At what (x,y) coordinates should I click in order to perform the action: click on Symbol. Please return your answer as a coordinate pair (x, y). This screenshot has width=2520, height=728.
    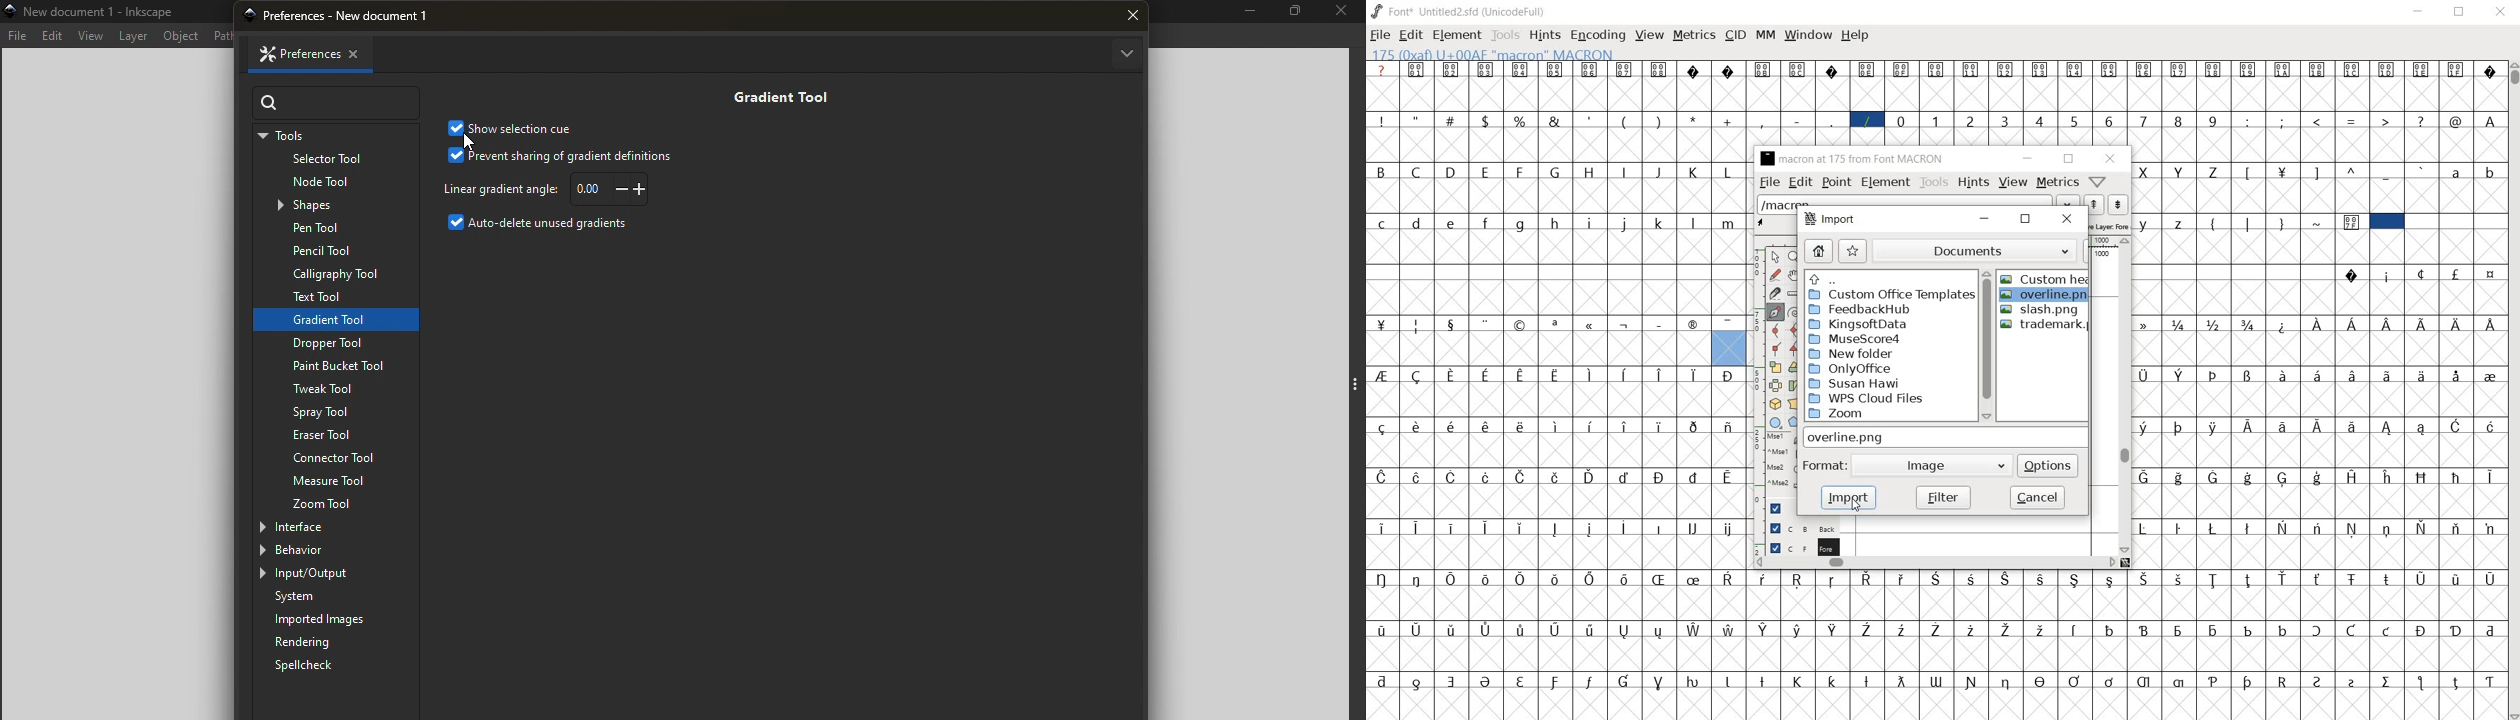
    Looking at the image, I should click on (1487, 374).